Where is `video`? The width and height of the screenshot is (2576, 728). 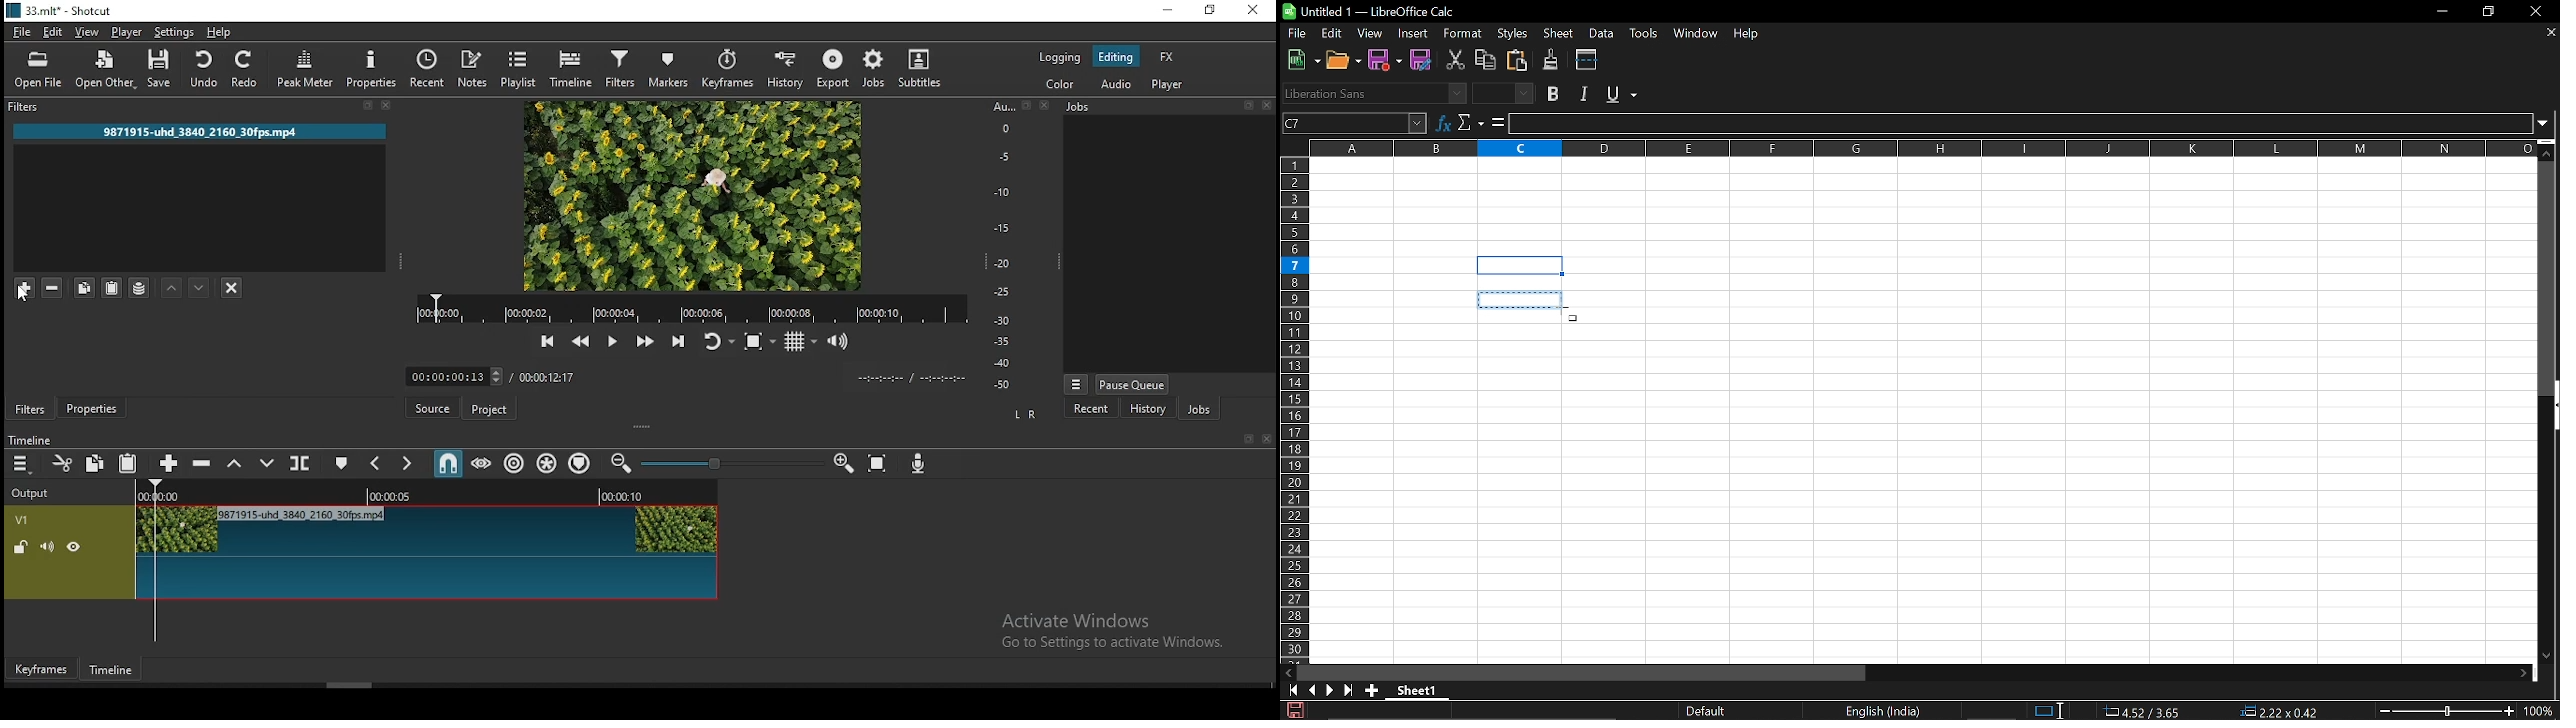 video is located at coordinates (691, 195).